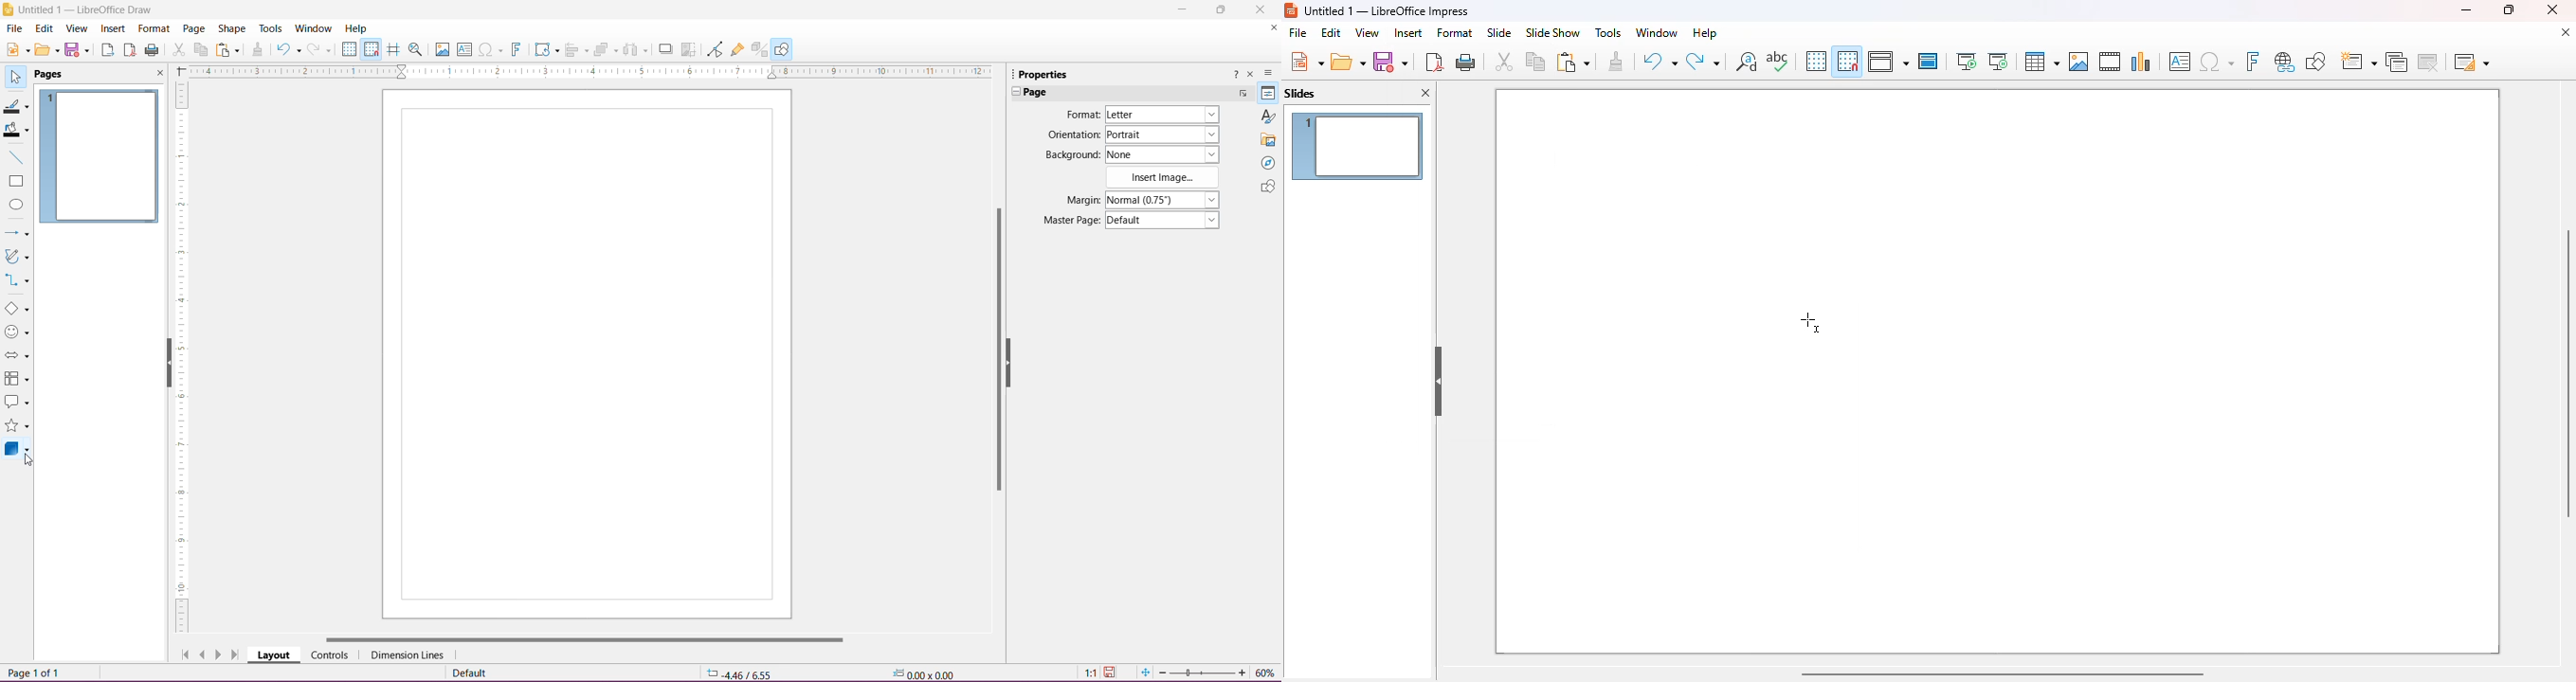 The image size is (2576, 700). Describe the element at coordinates (193, 31) in the screenshot. I see `Page` at that location.